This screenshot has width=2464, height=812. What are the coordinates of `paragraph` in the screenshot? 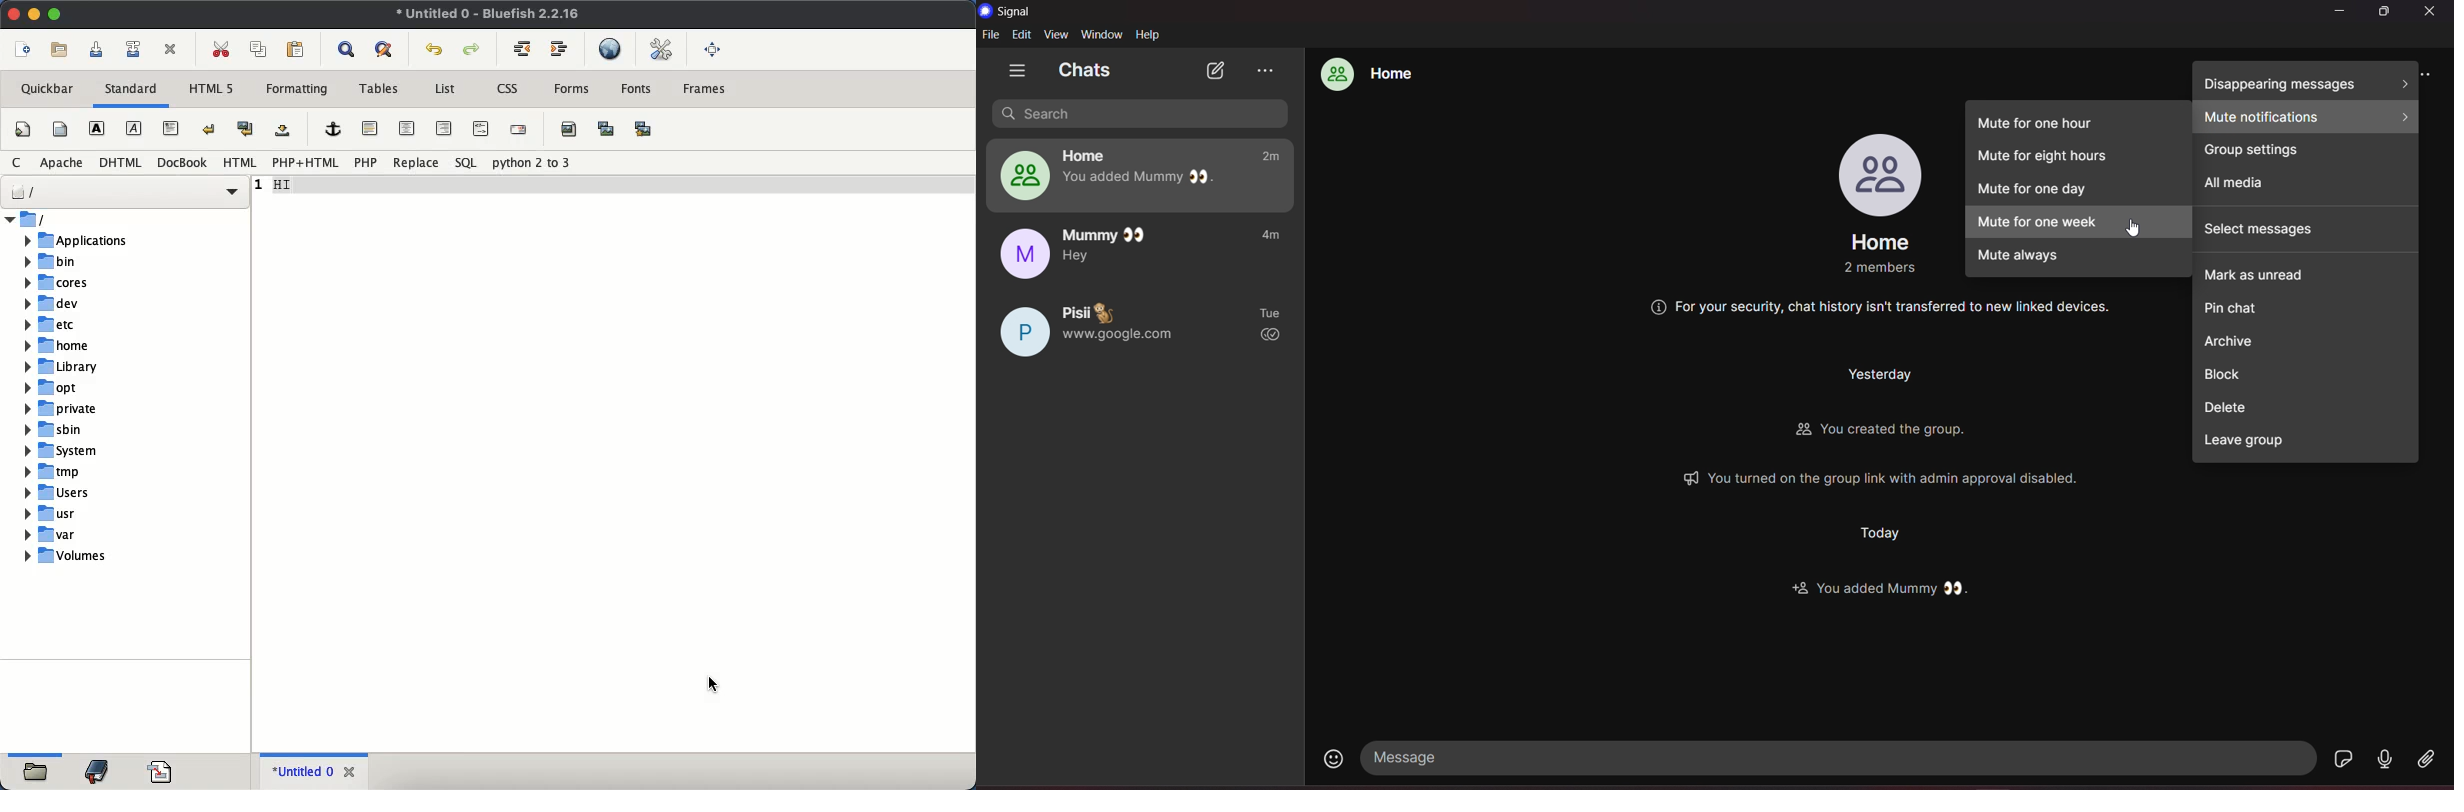 It's located at (171, 127).